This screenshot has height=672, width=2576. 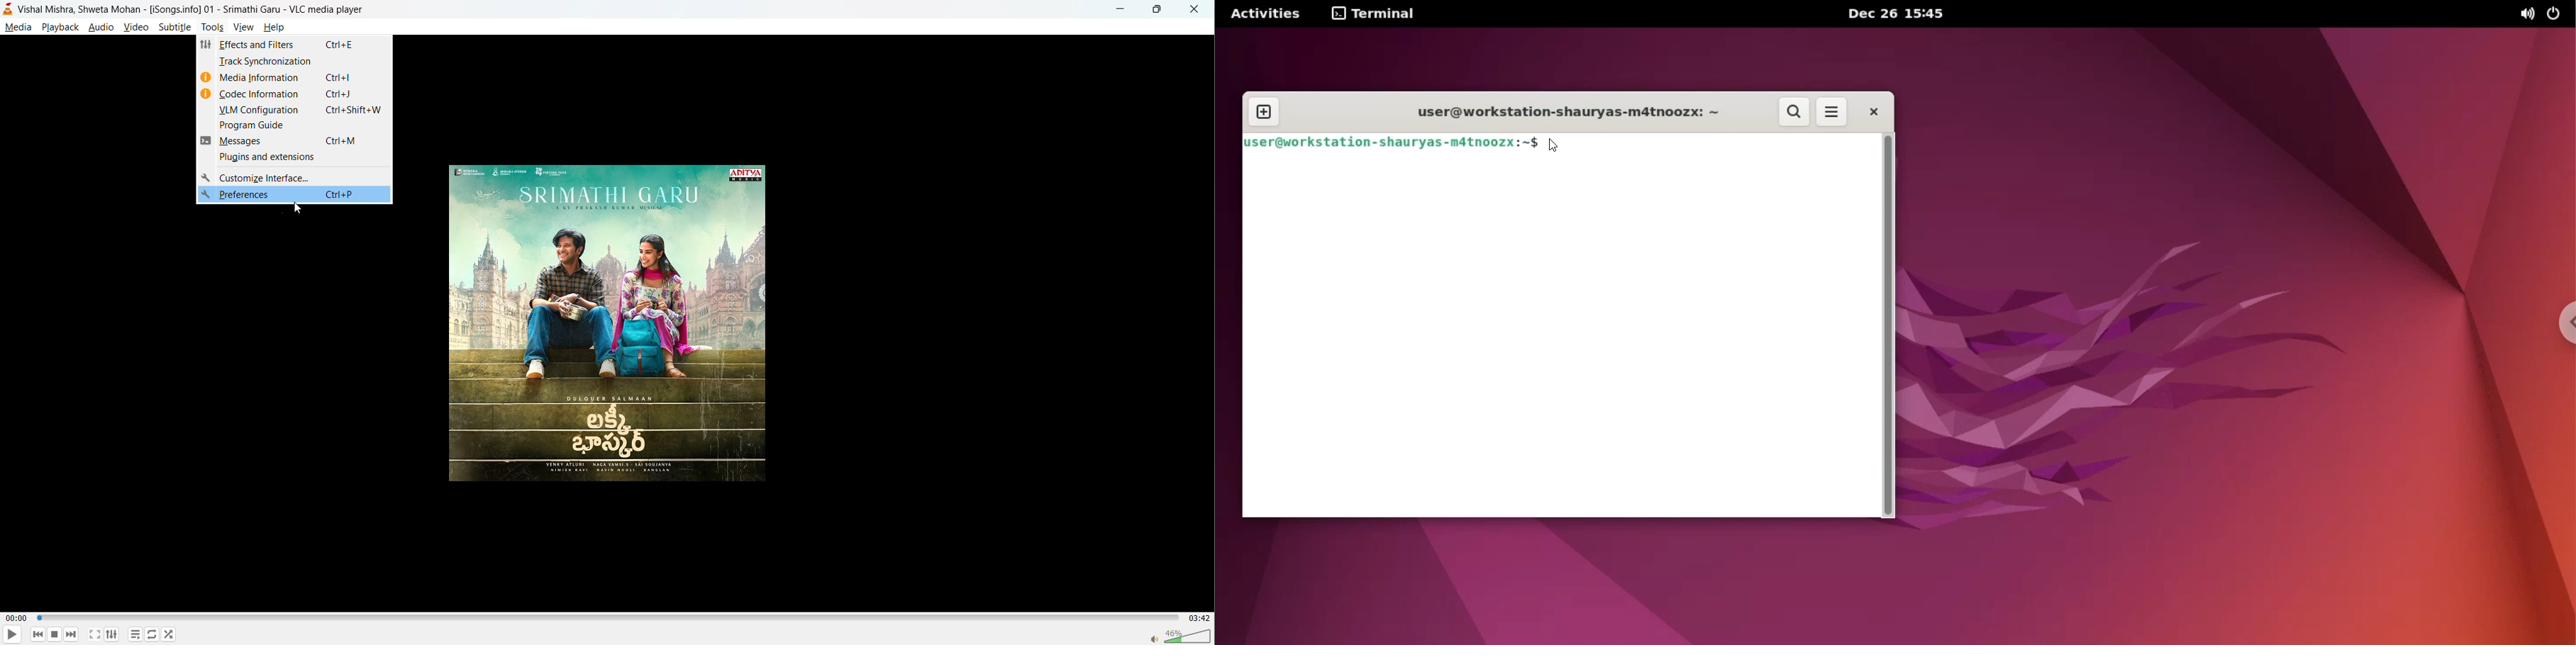 What do you see at coordinates (1268, 14) in the screenshot?
I see `Activities` at bounding box center [1268, 14].